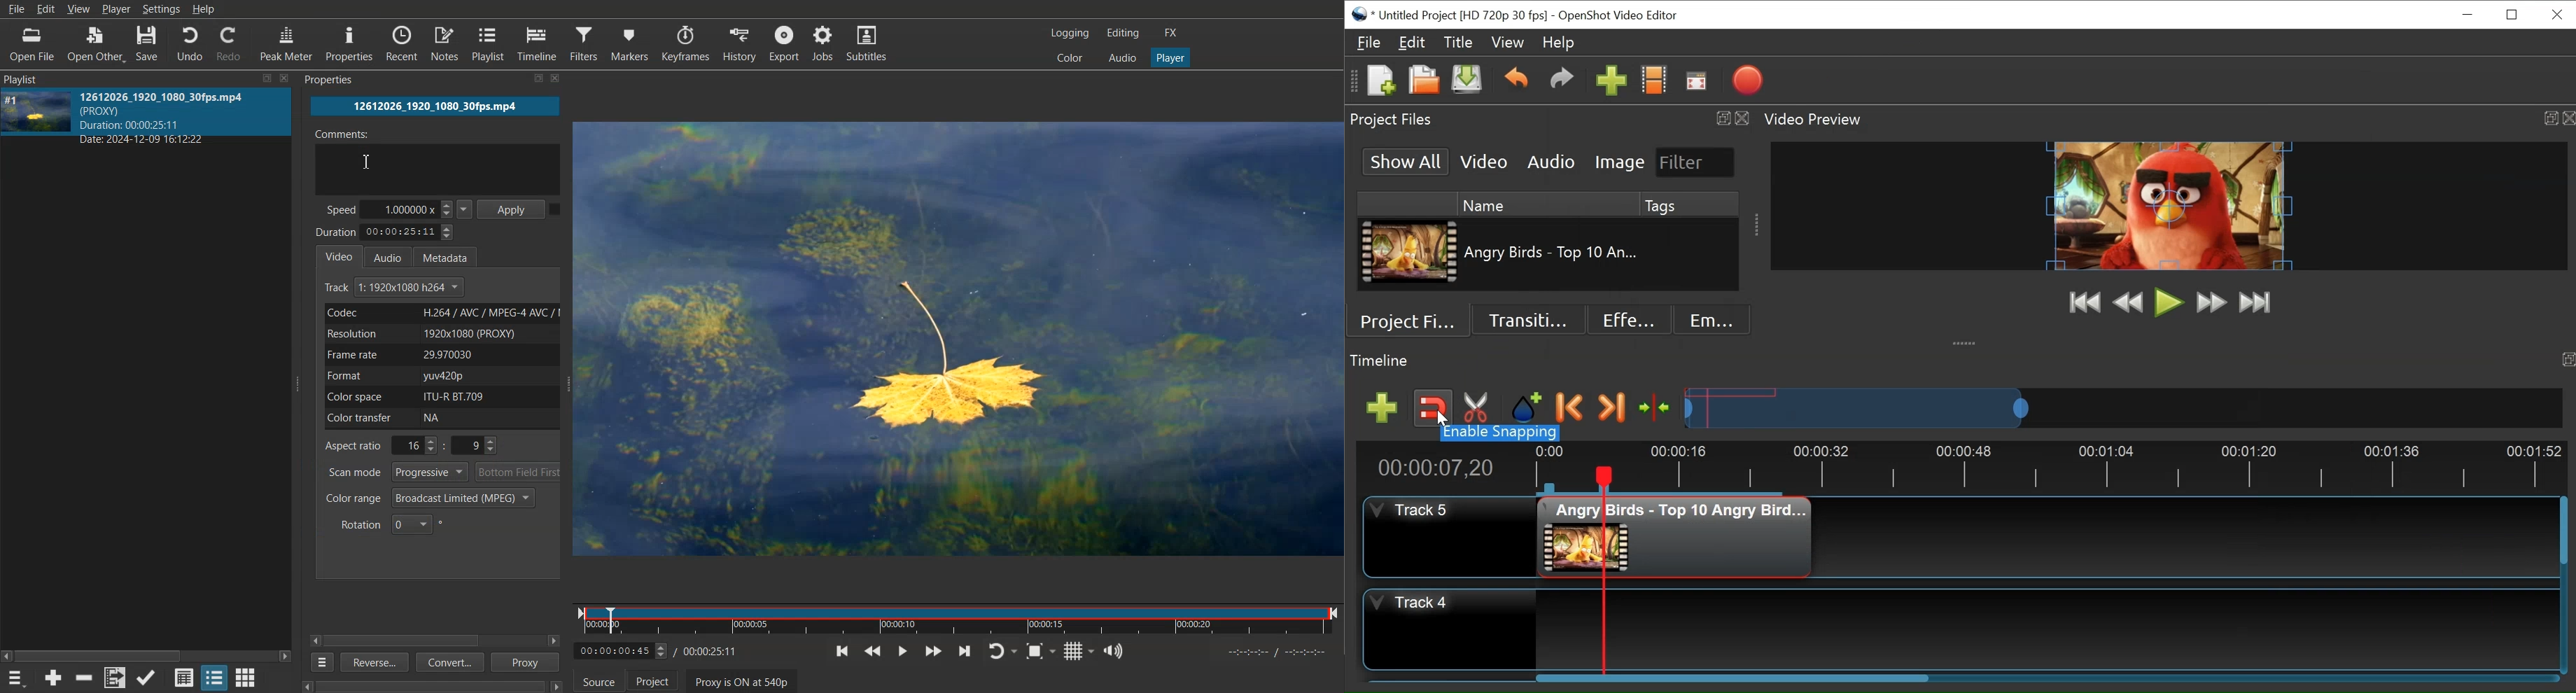 The height and width of the screenshot is (700, 2576). I want to click on Logging, so click(1070, 33).